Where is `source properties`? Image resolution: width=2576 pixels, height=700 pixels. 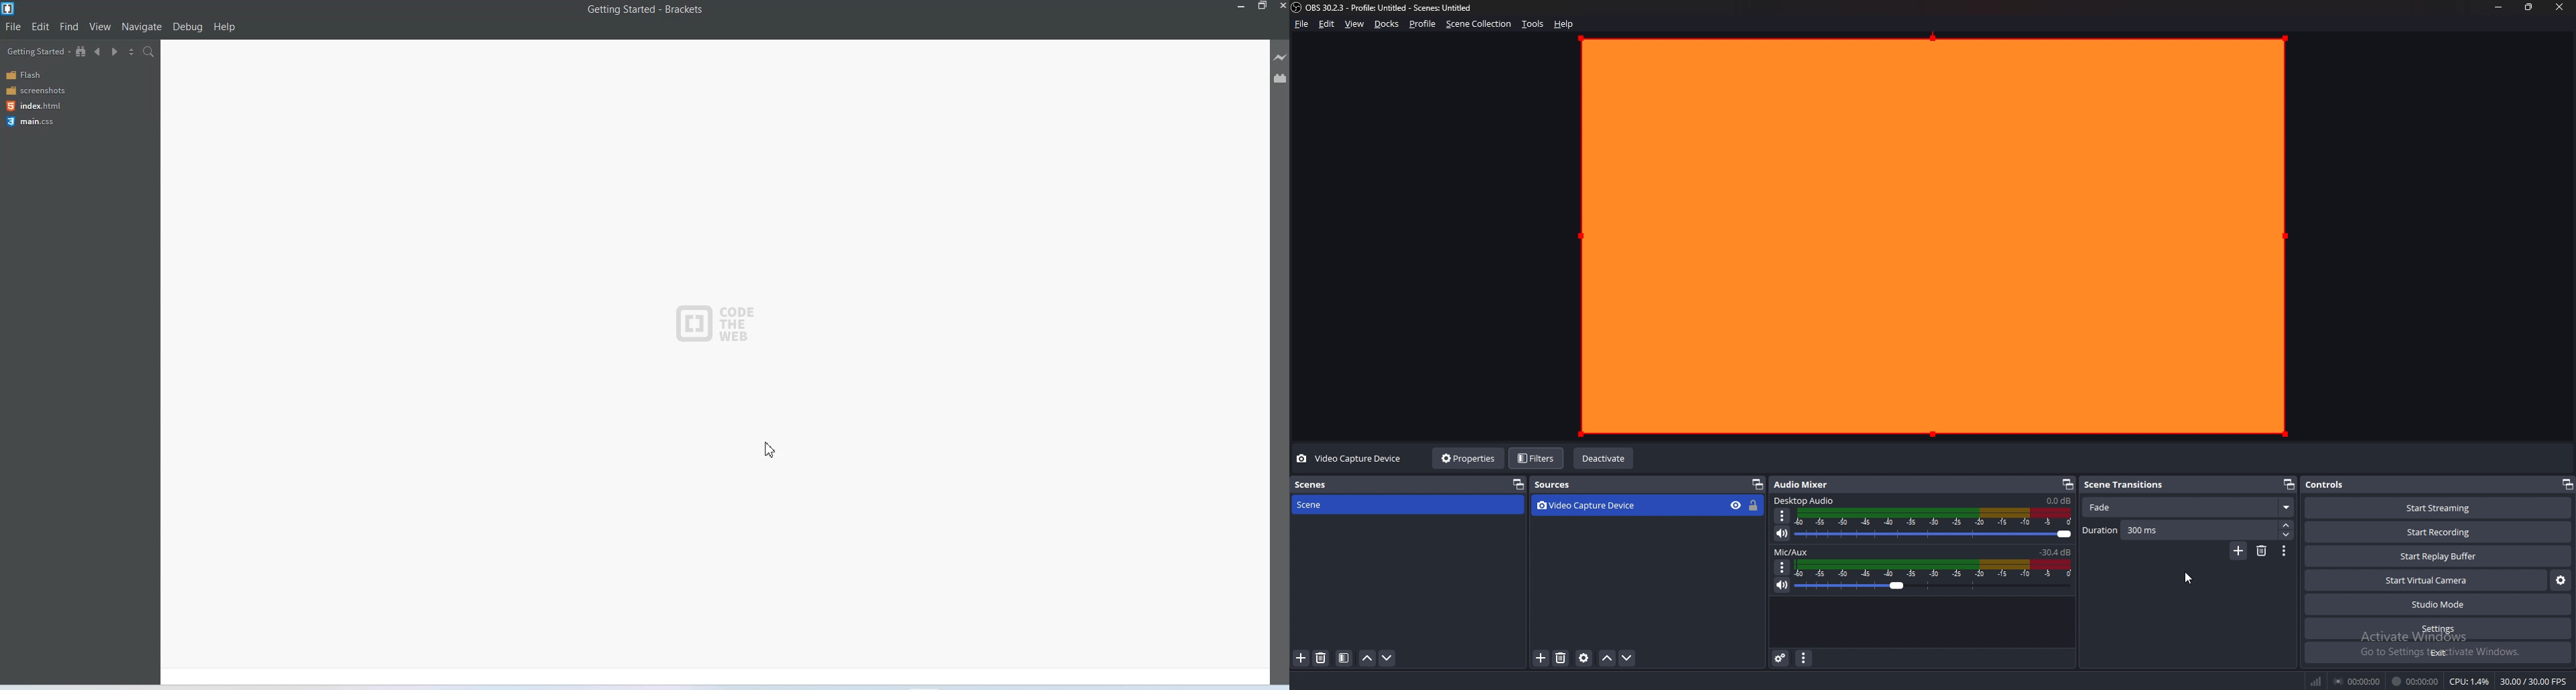 source properties is located at coordinates (1584, 659).